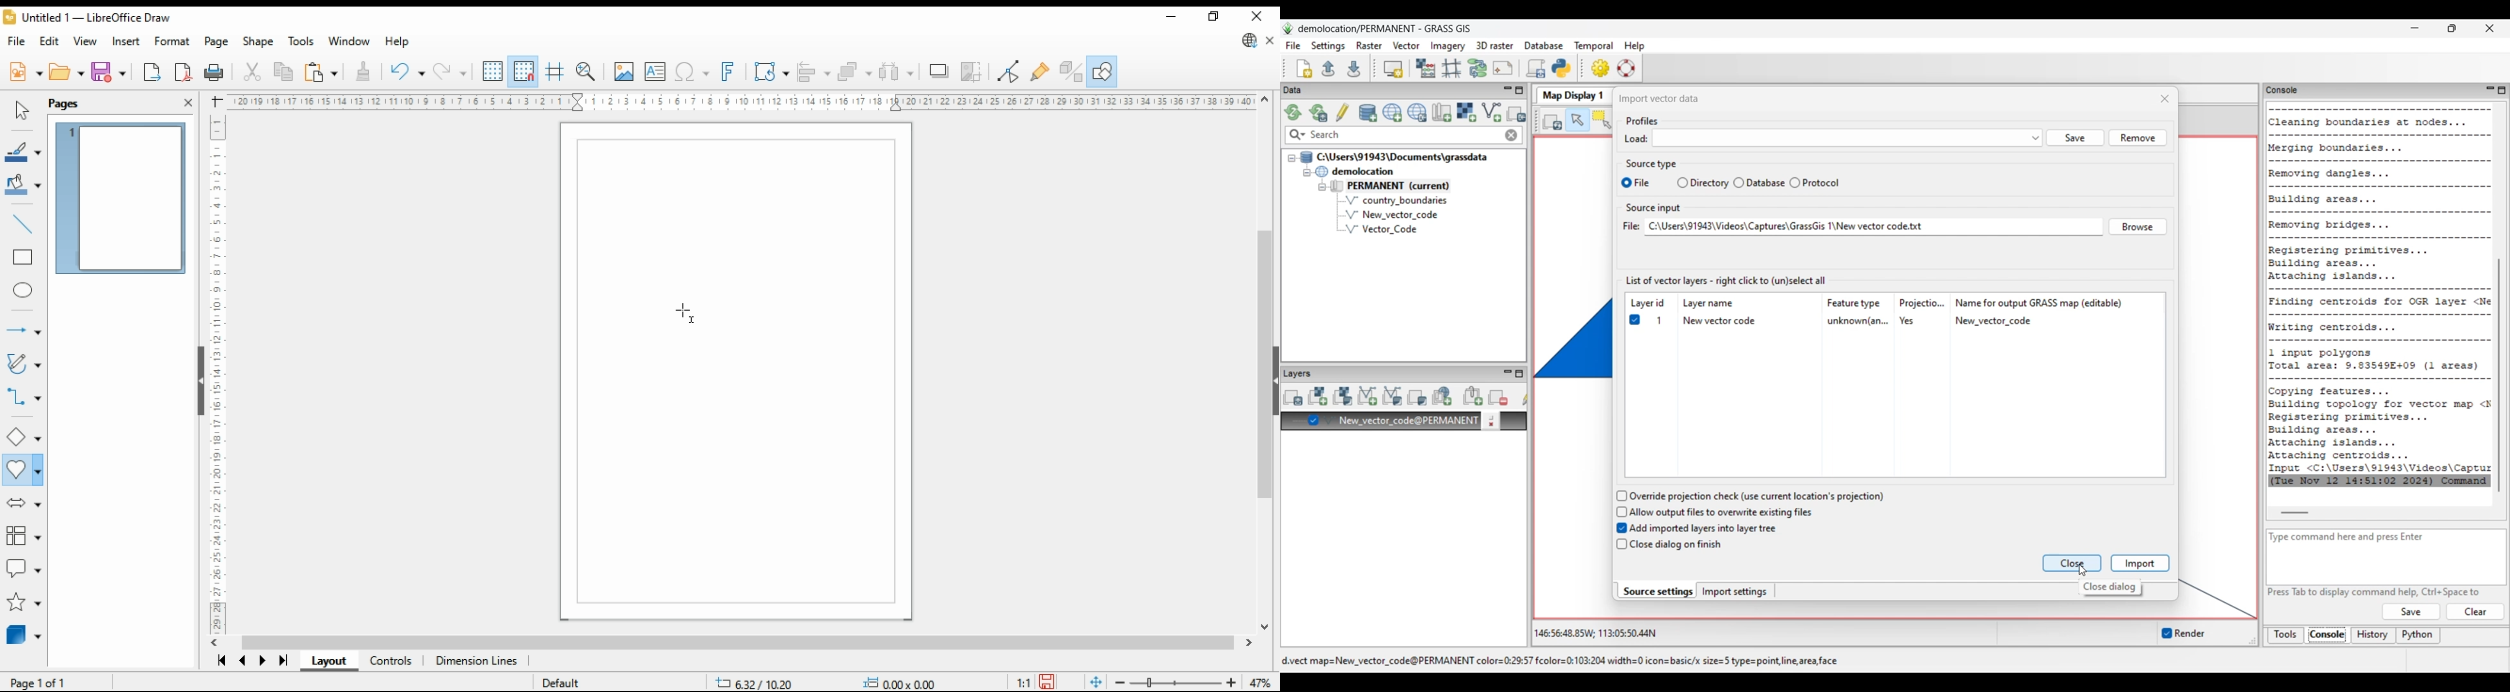 The height and width of the screenshot is (700, 2520). I want to click on Ruler, so click(743, 102).